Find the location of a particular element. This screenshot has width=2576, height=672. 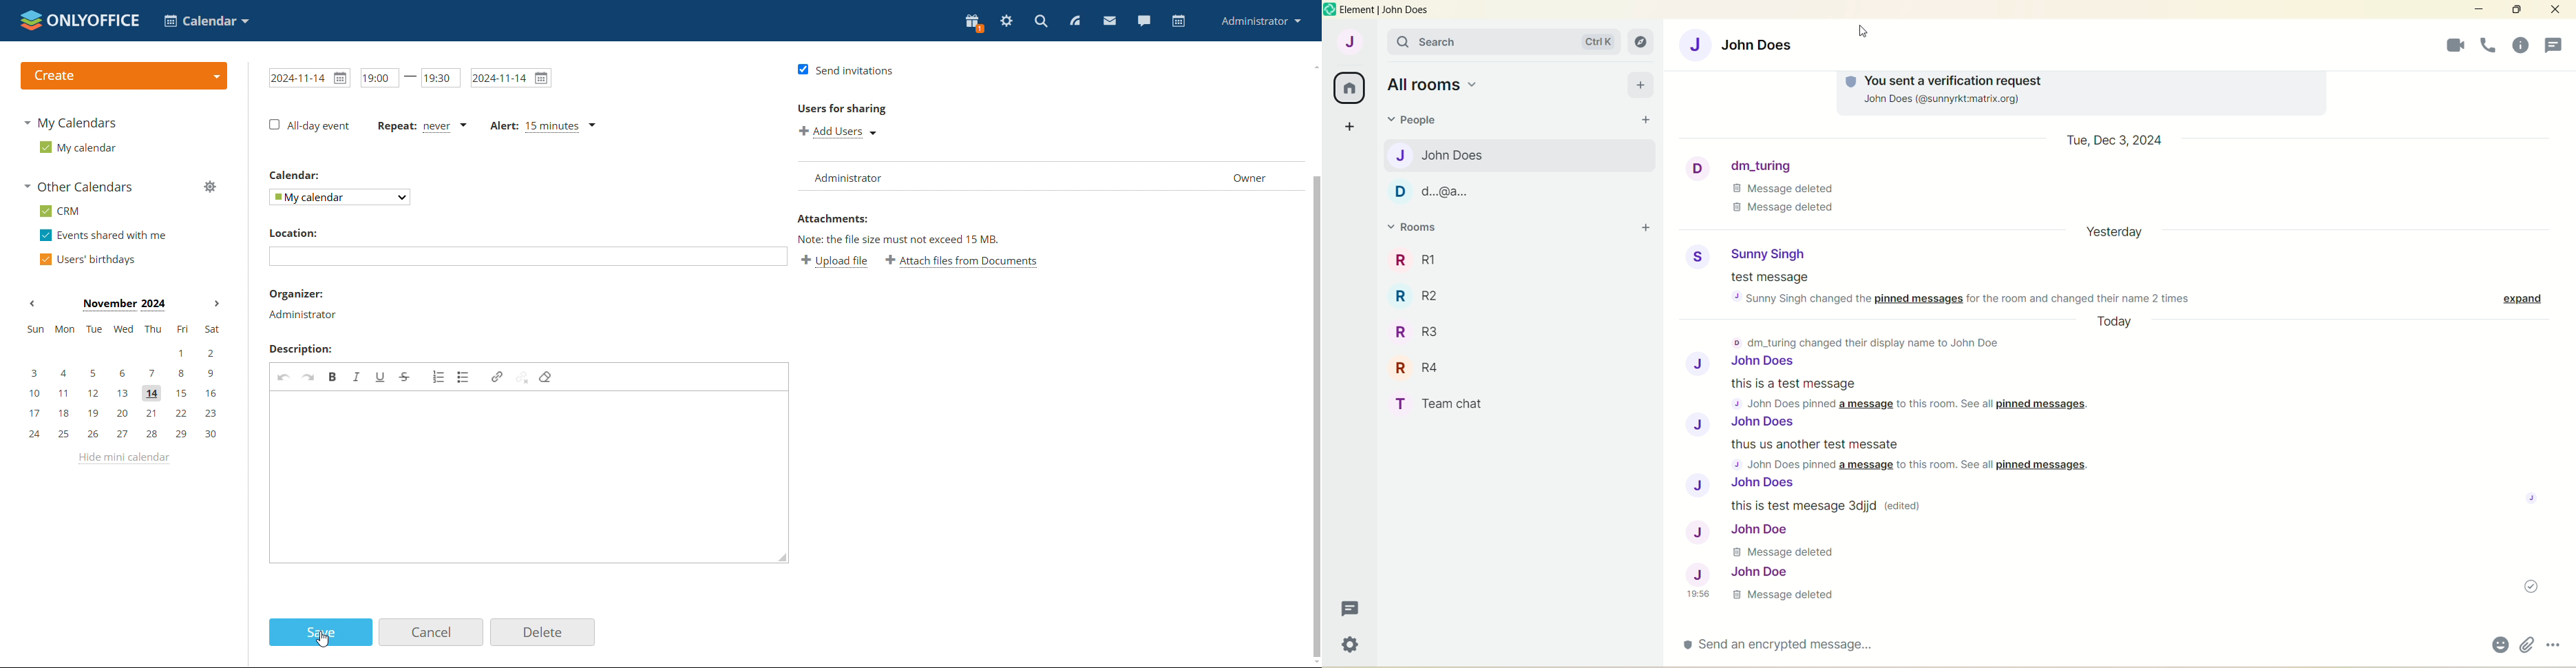

send an encrypted message... is located at coordinates (1786, 650).